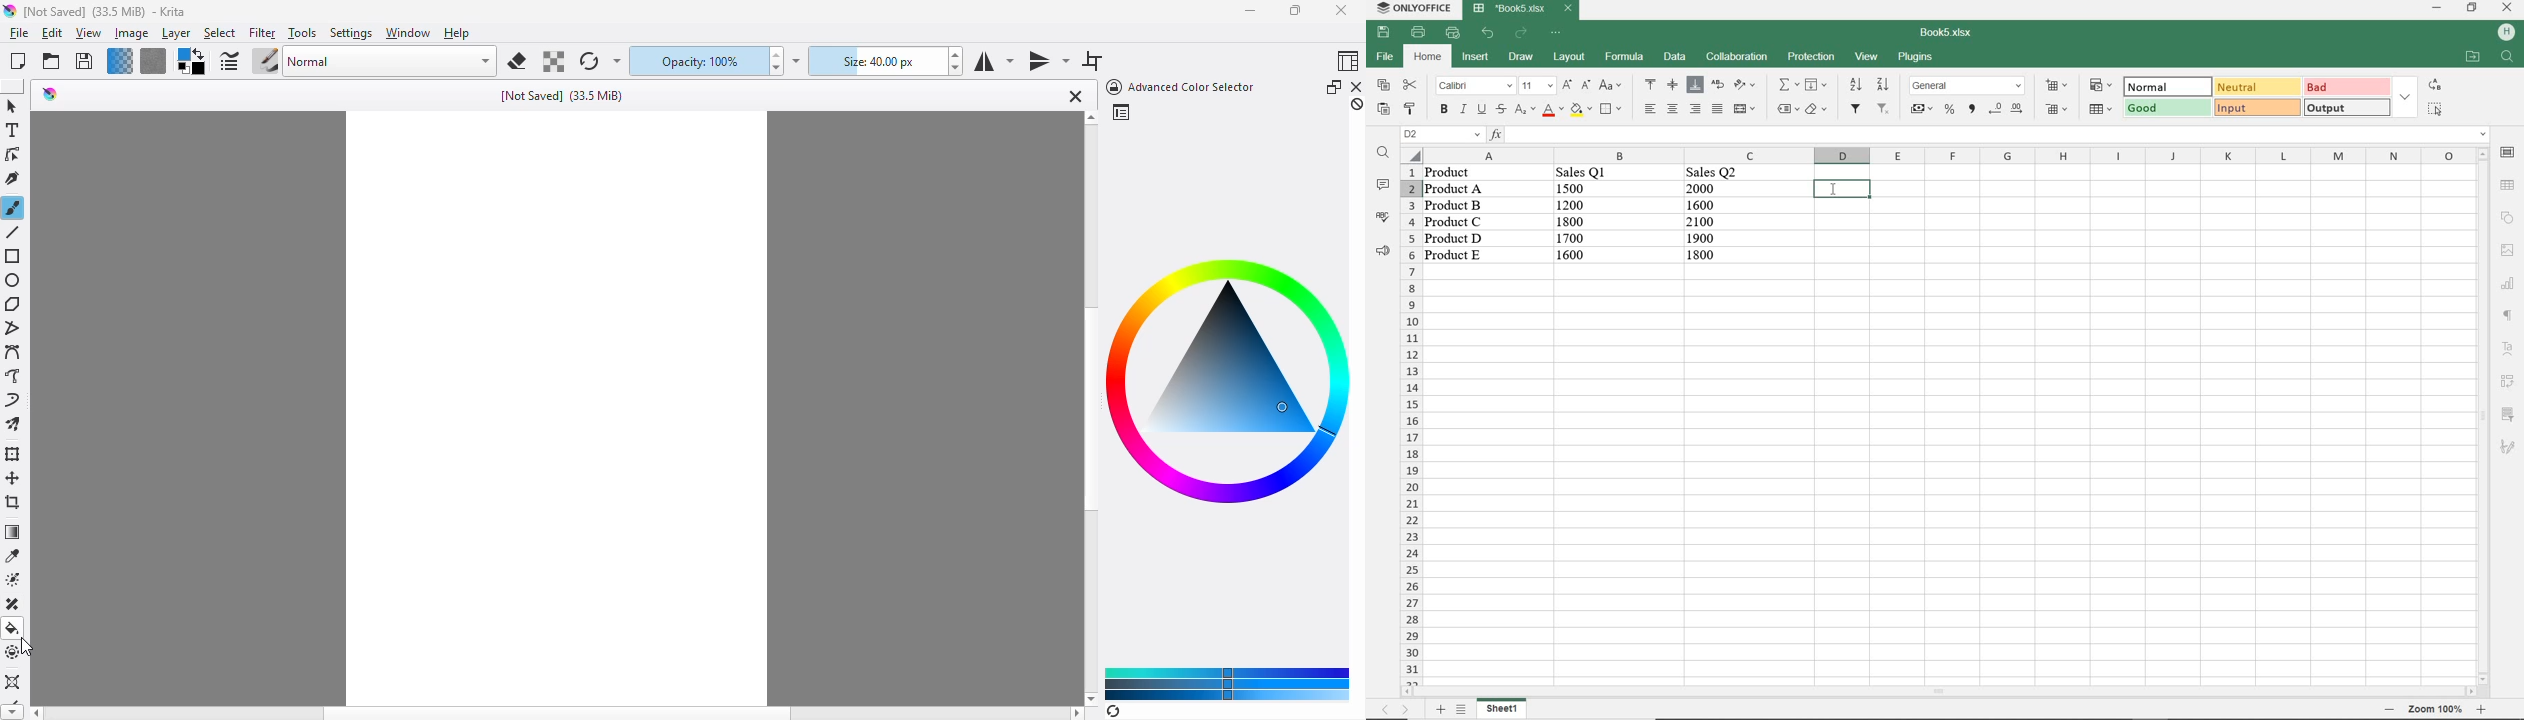 The image size is (2548, 728). I want to click on colorize mask tool, so click(15, 580).